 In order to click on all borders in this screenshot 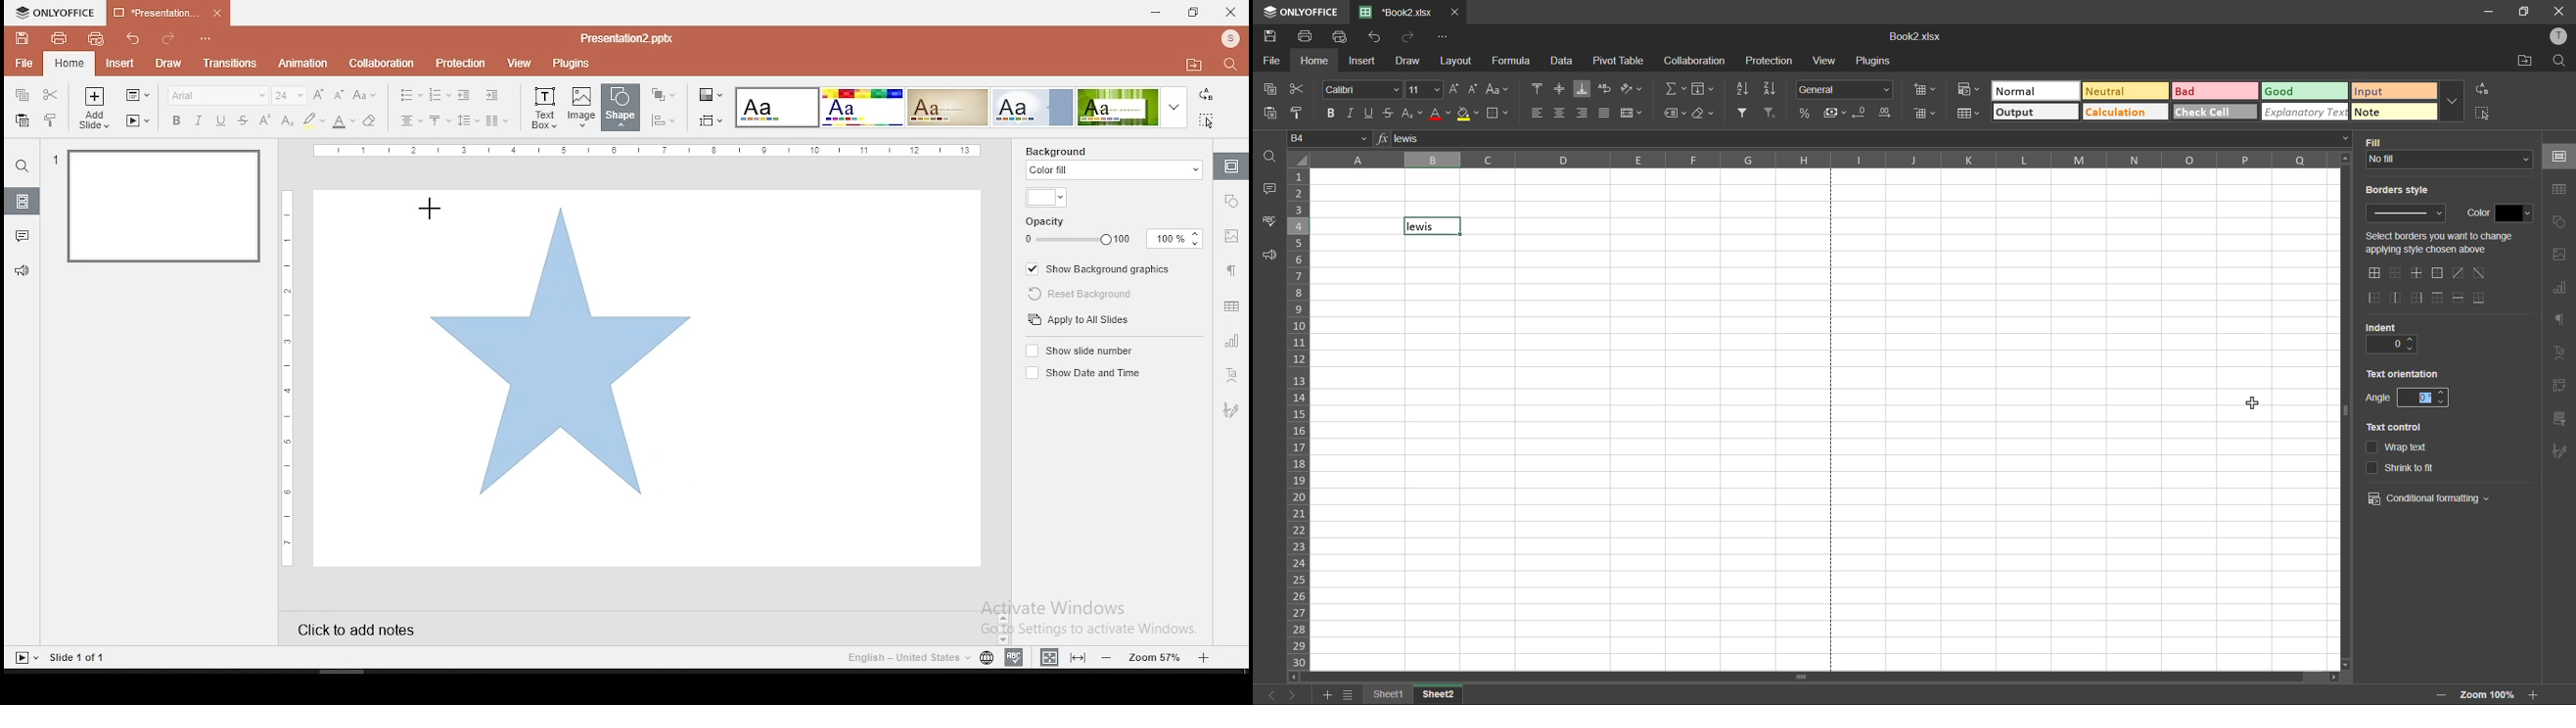, I will do `click(2373, 273)`.